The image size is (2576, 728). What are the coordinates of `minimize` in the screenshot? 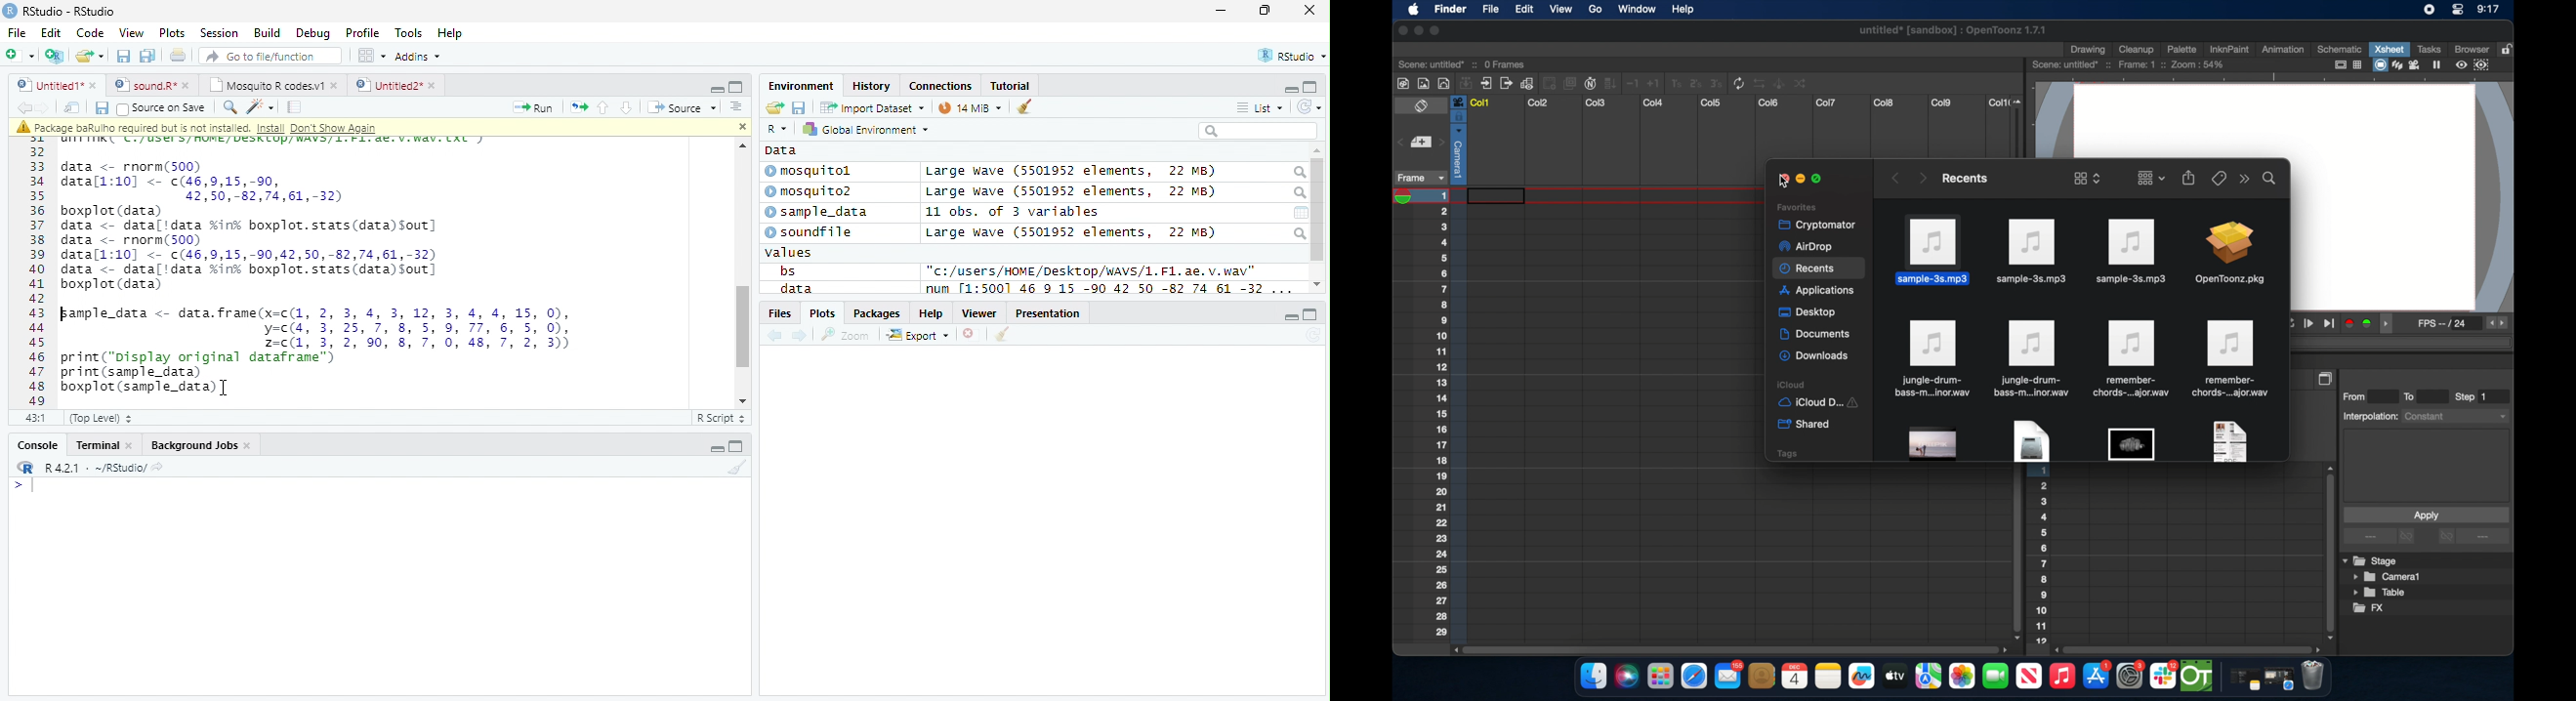 It's located at (1417, 31).